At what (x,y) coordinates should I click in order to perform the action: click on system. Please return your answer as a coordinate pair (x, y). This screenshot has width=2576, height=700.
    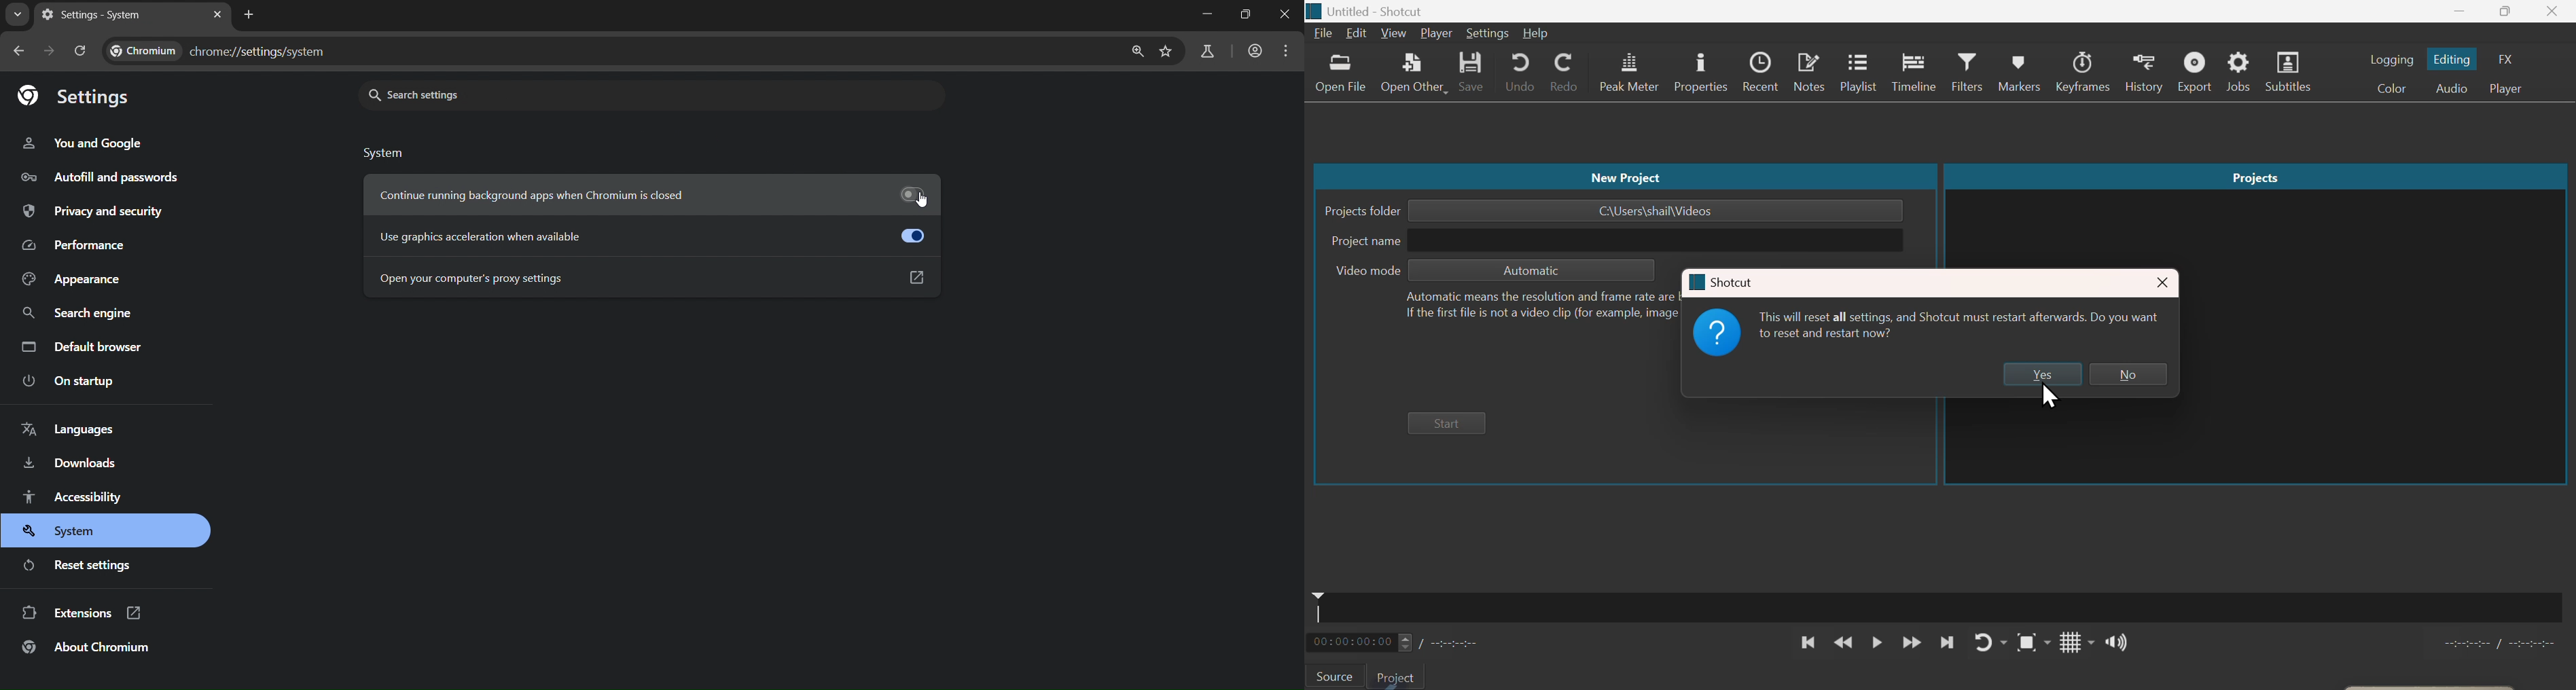
    Looking at the image, I should click on (69, 532).